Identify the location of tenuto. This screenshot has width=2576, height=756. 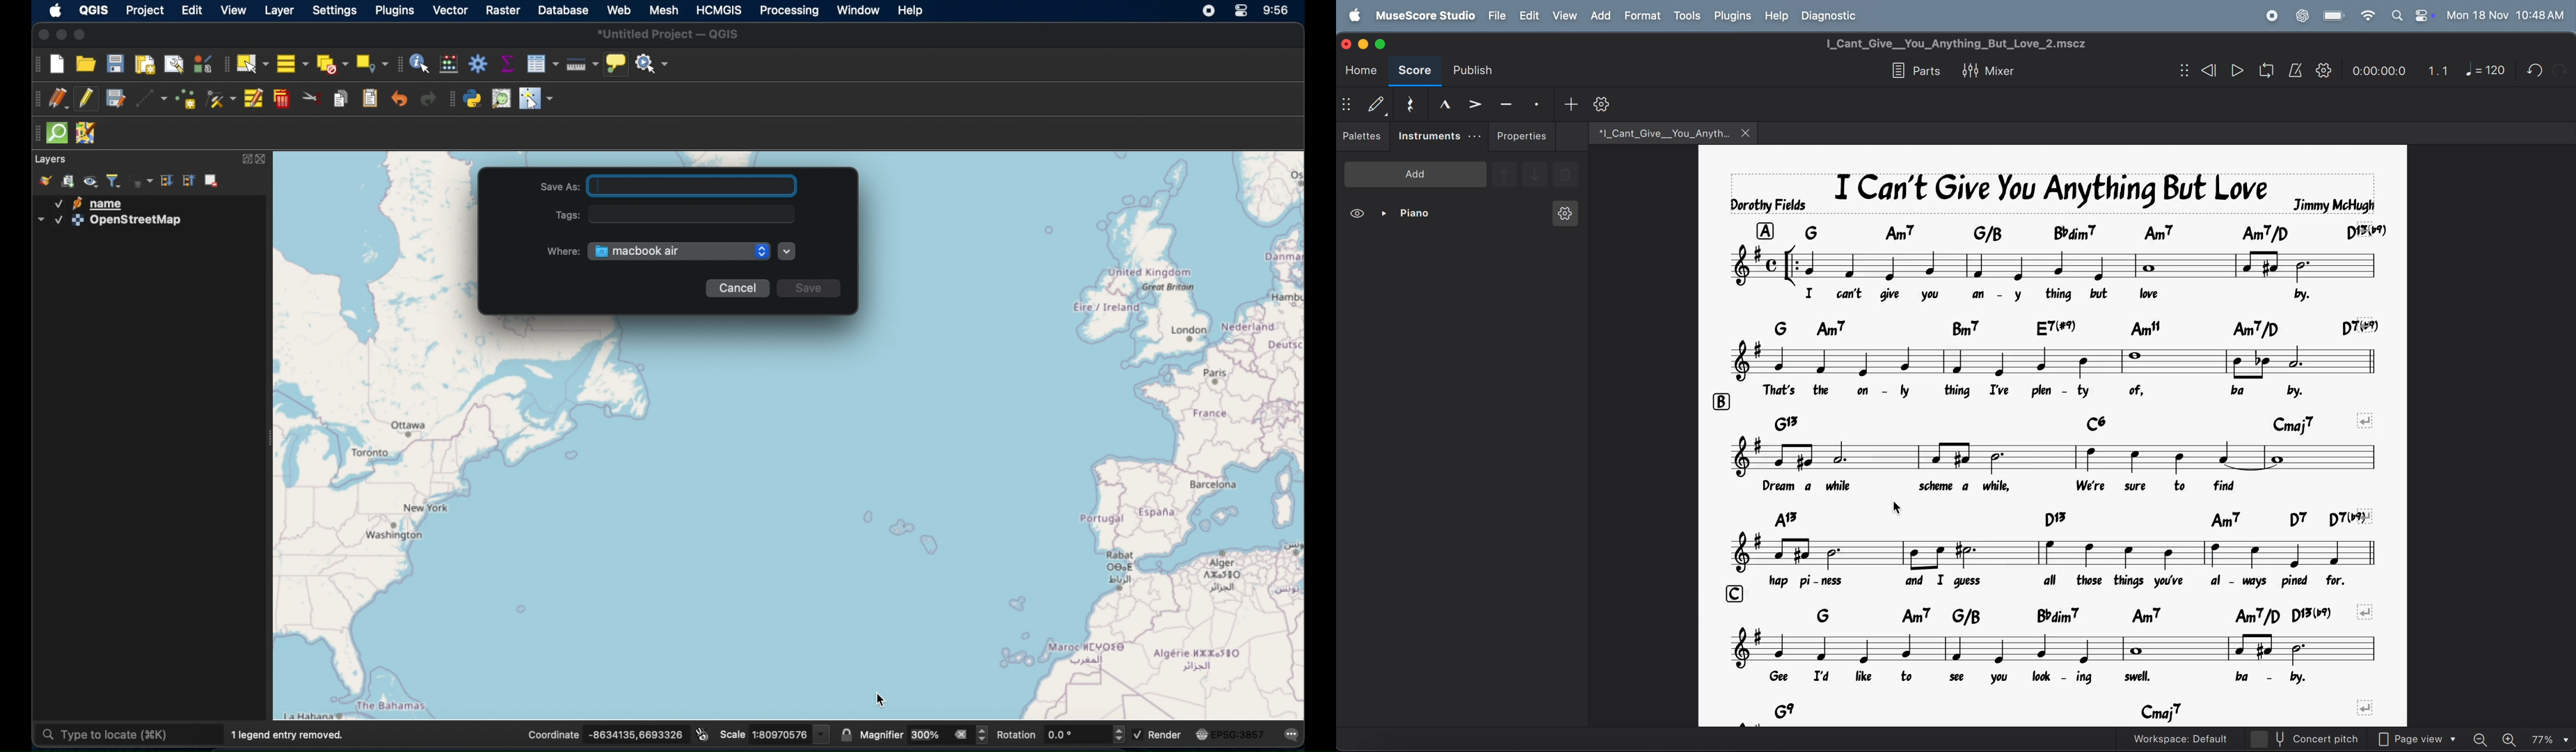
(1506, 102).